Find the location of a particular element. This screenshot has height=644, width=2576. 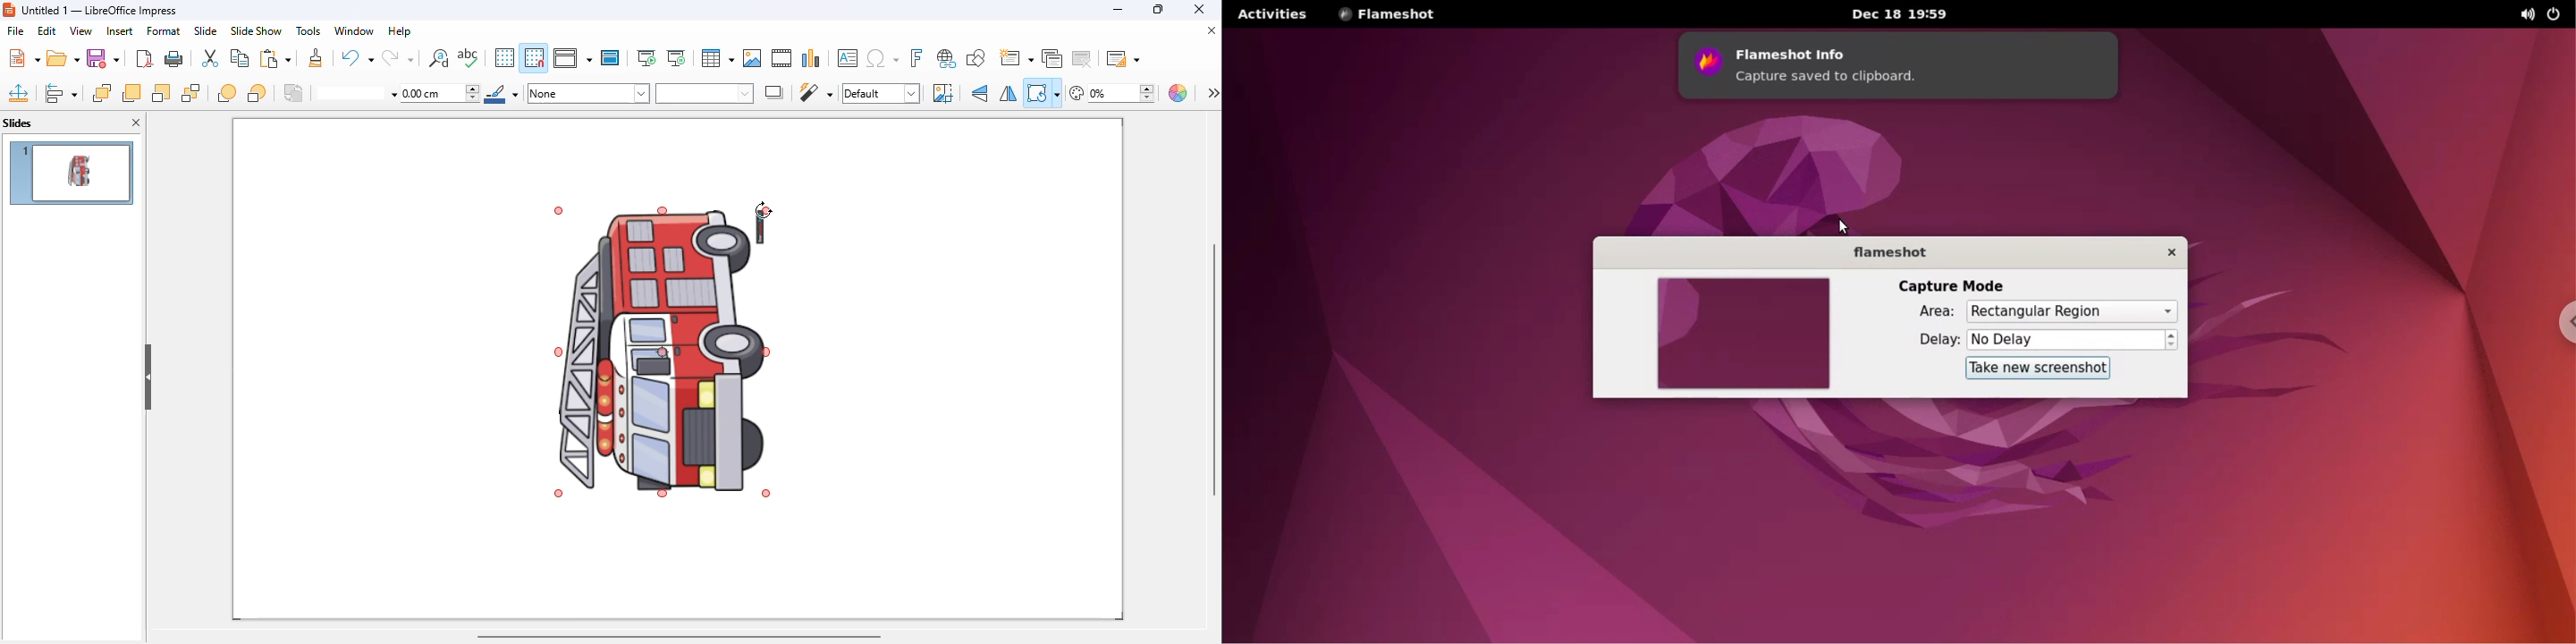

insert chart is located at coordinates (812, 57).